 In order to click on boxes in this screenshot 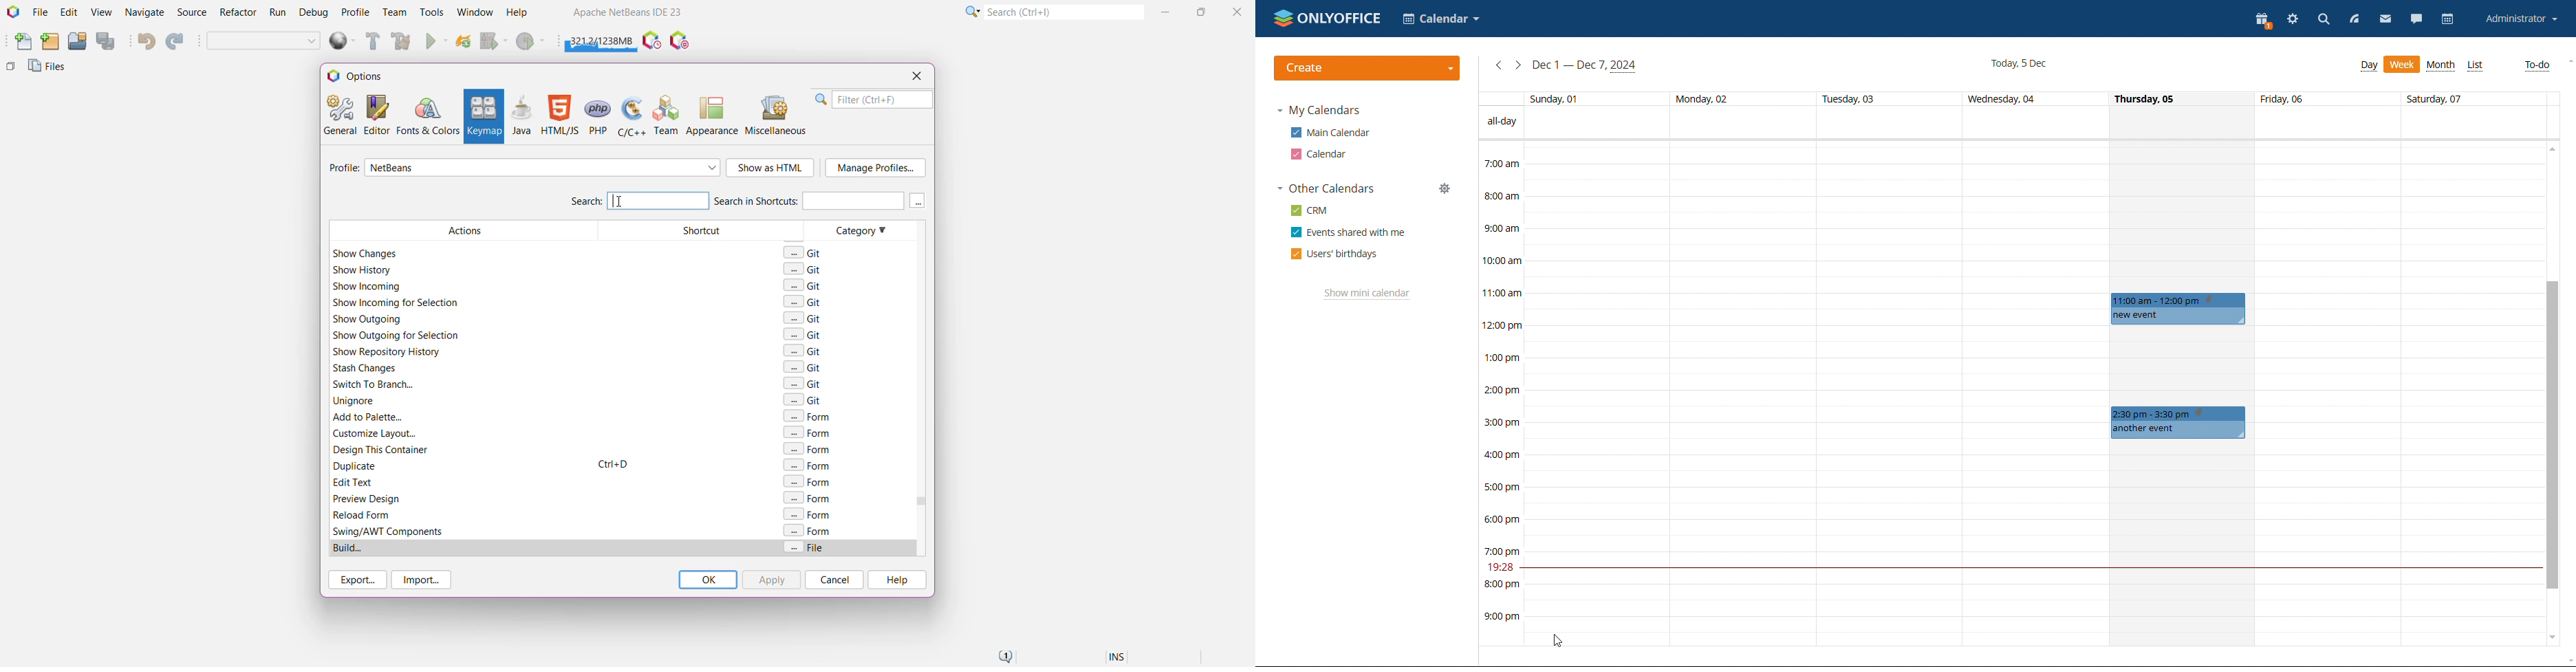, I will do `click(2396, 398)`.